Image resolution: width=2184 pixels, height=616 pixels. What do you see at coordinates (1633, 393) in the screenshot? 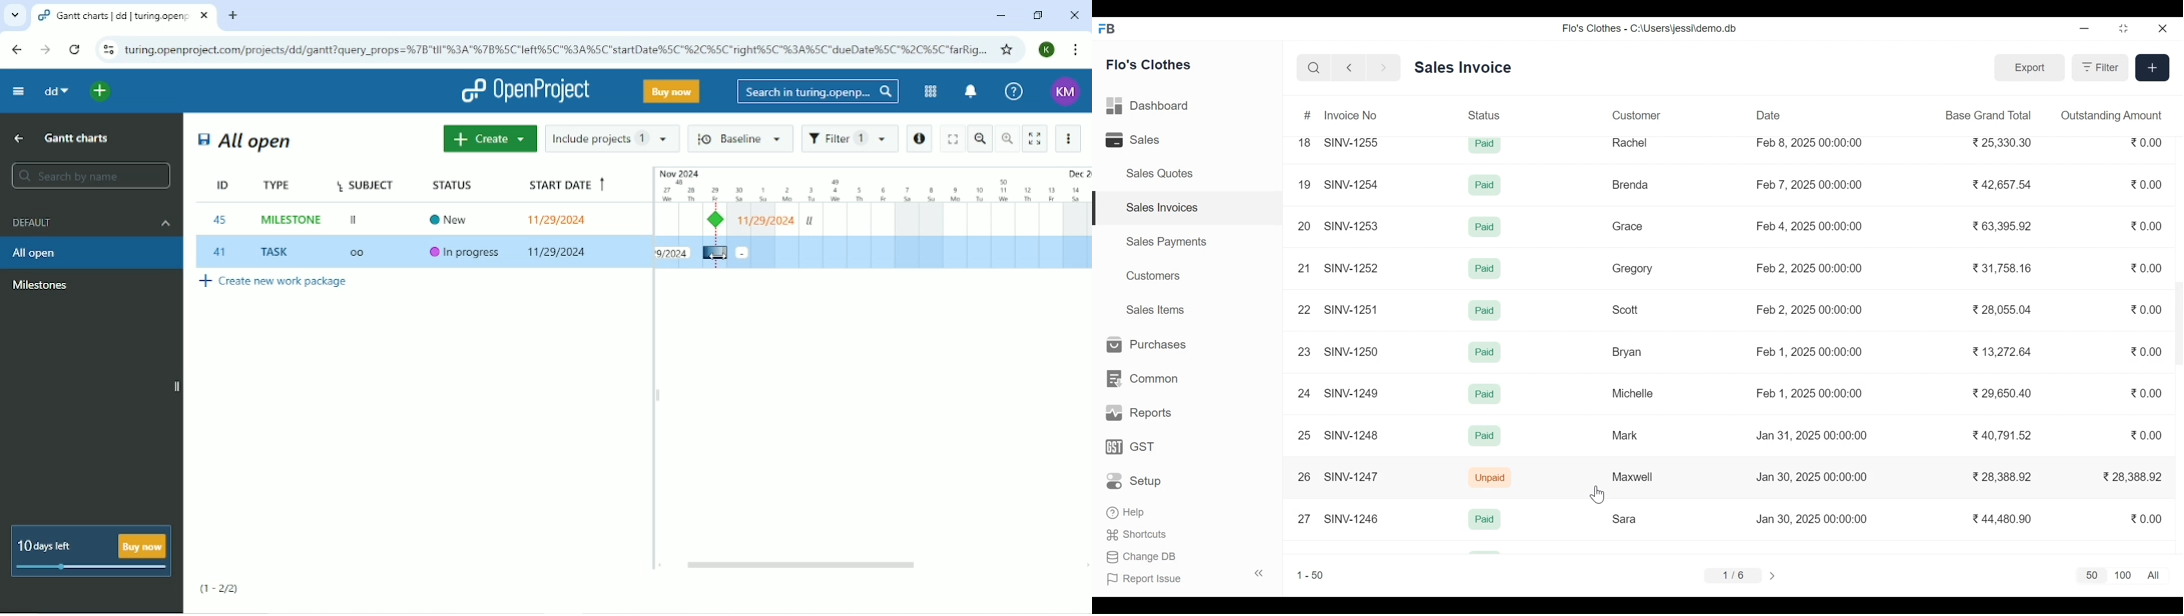
I see `Michelle` at bounding box center [1633, 393].